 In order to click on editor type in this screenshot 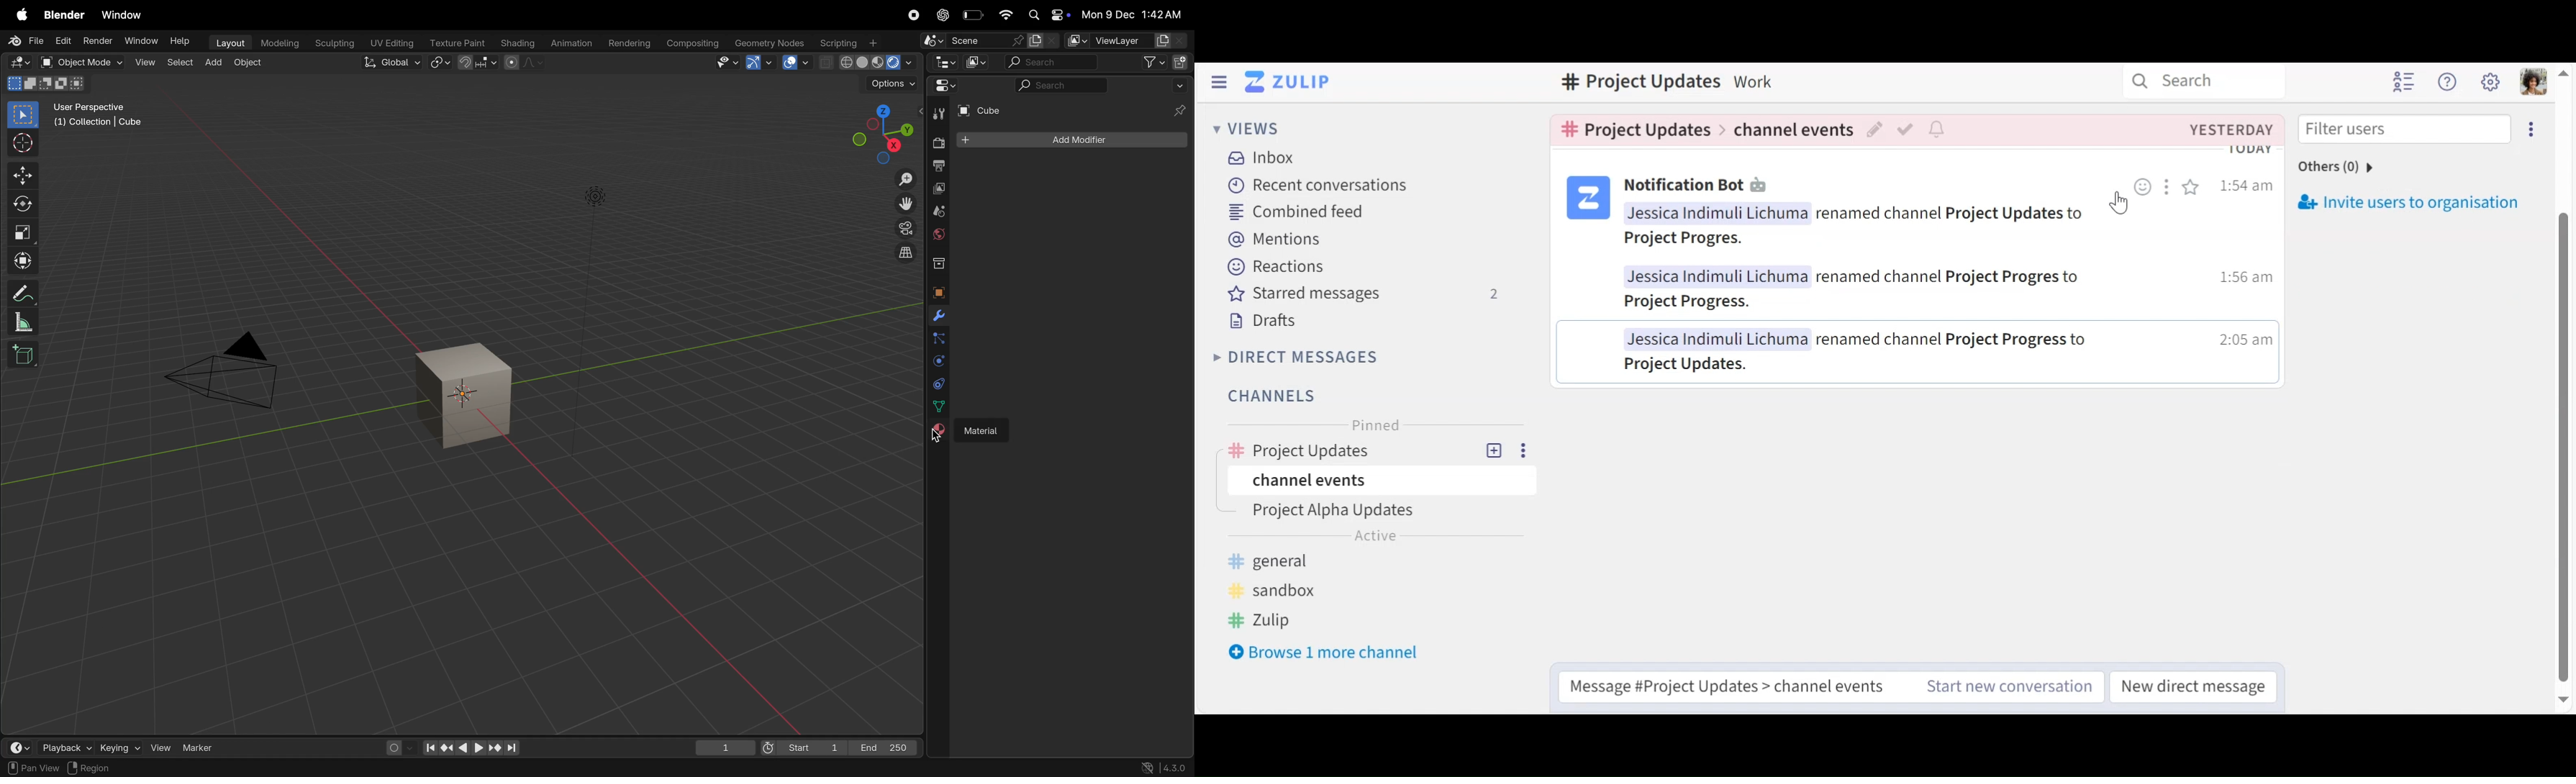, I will do `click(19, 62)`.